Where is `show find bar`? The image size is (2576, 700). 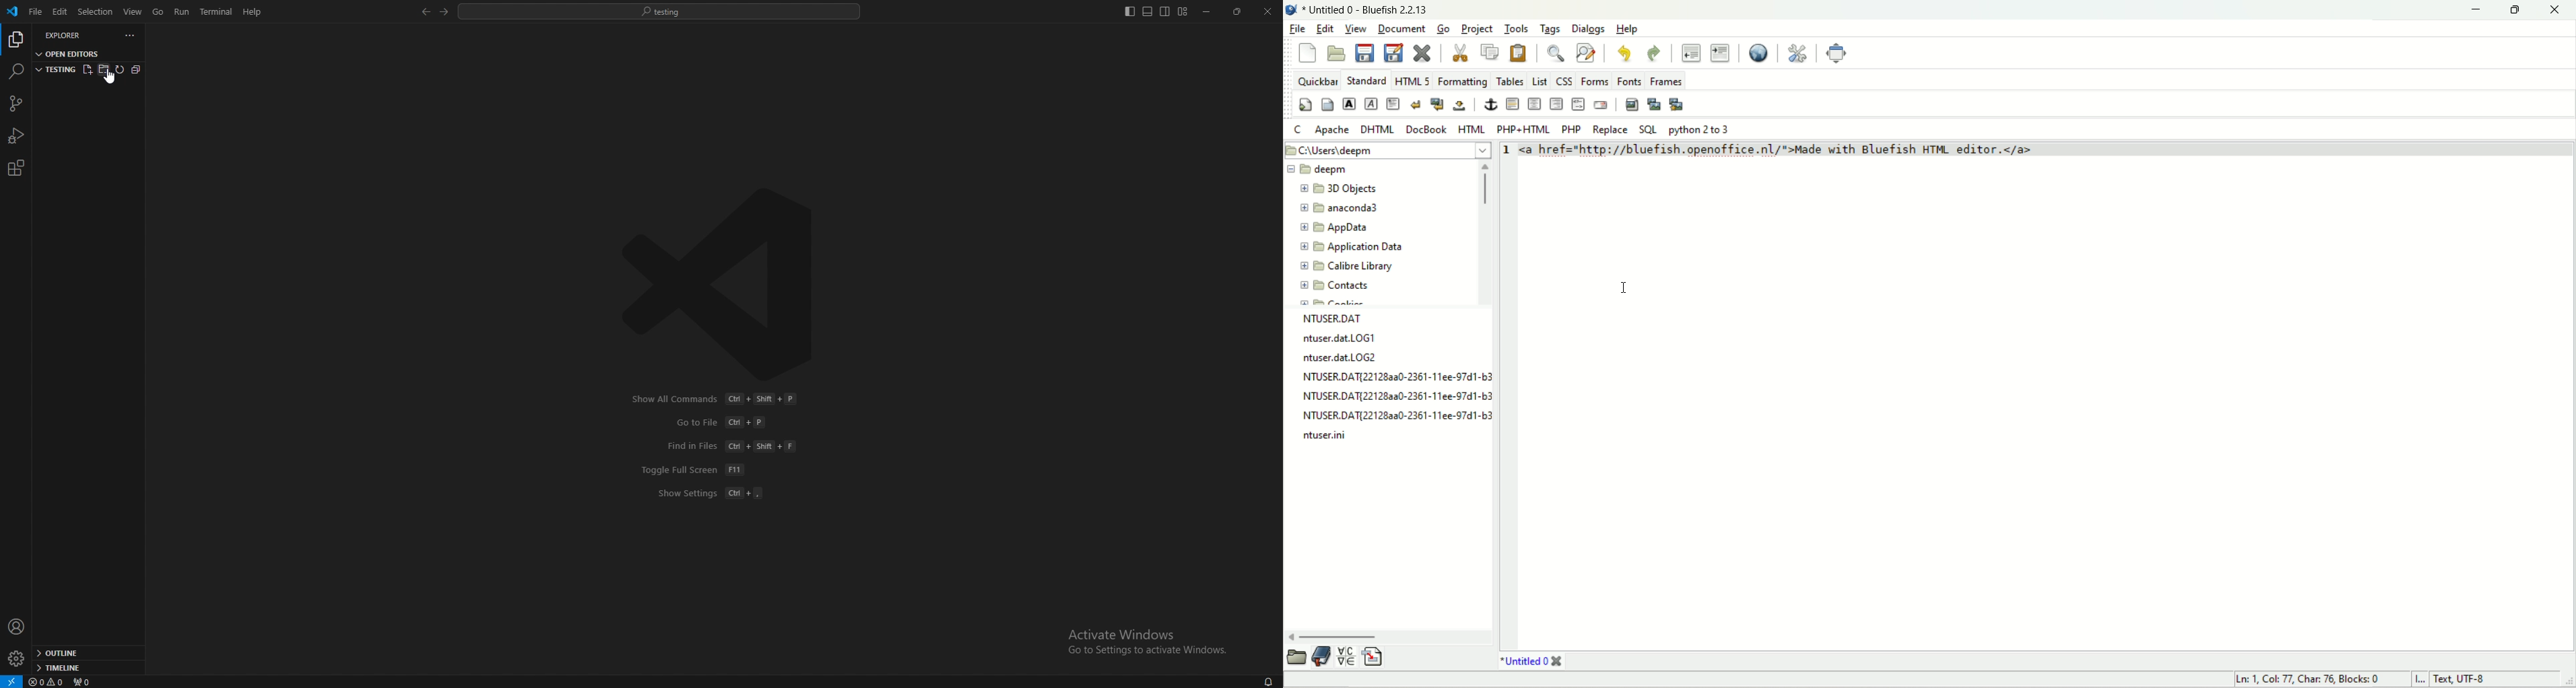
show find bar is located at coordinates (1557, 53).